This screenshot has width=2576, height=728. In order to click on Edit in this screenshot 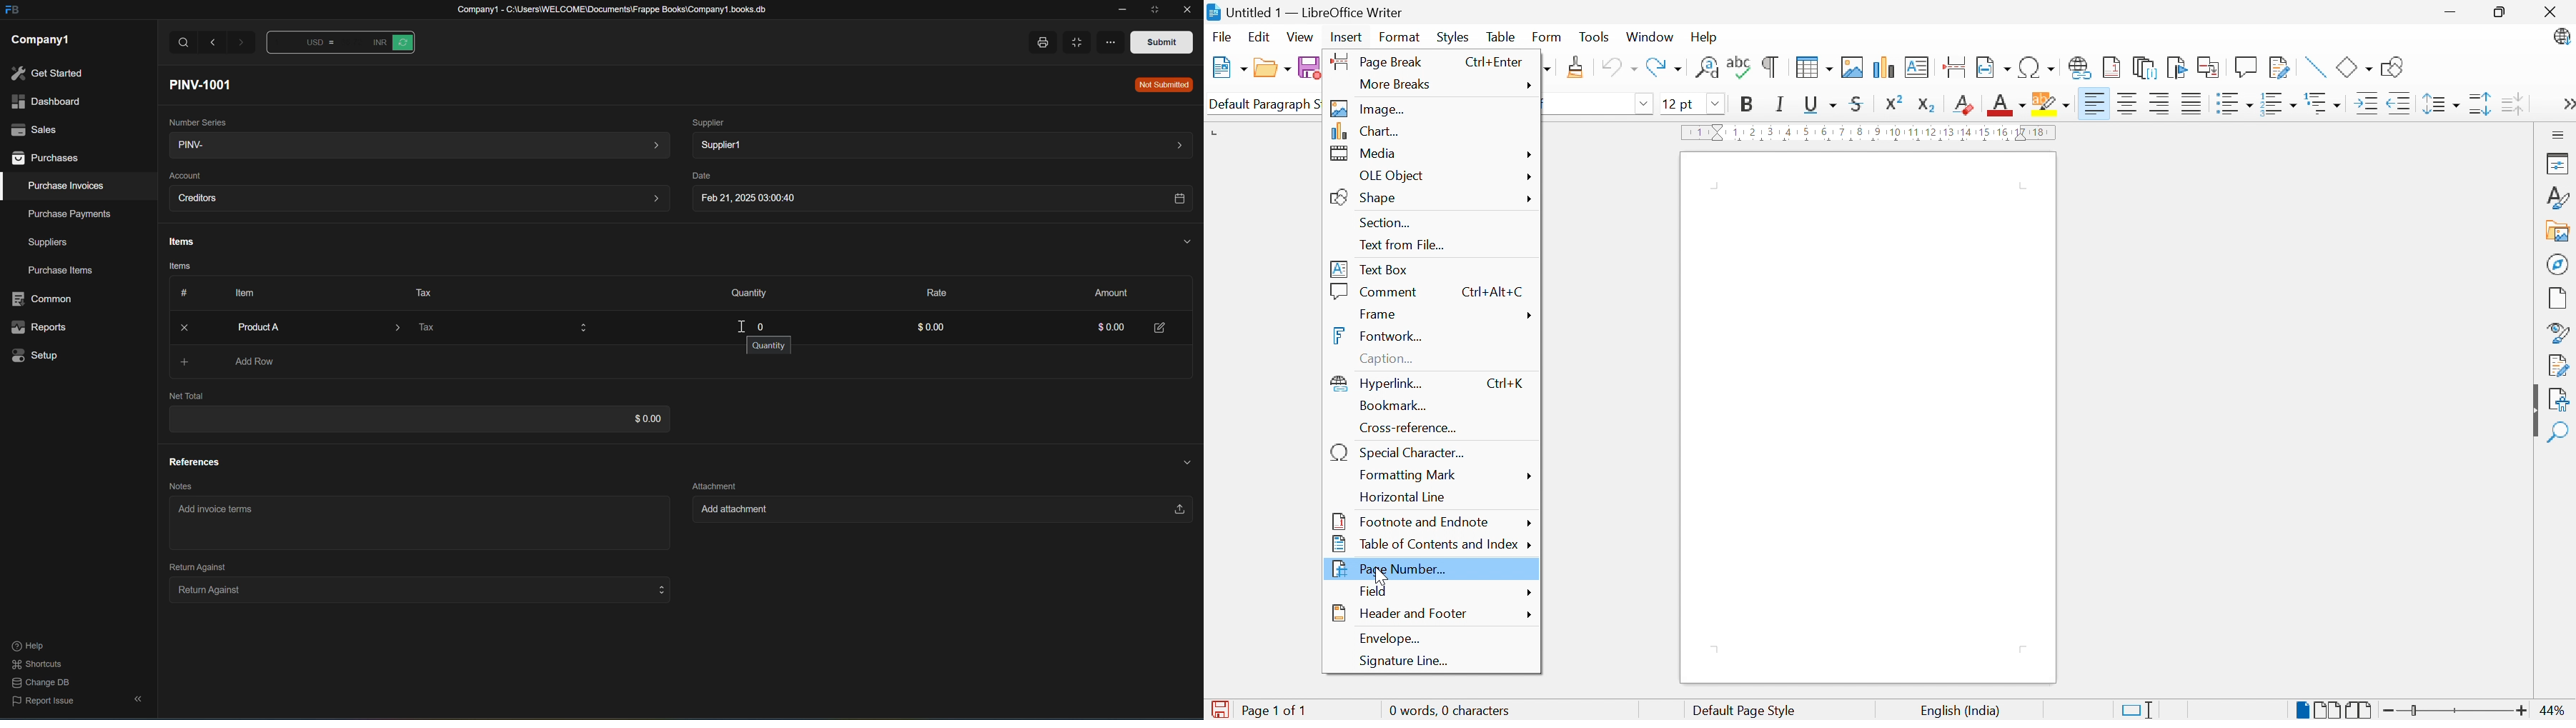, I will do `click(1259, 39)`.